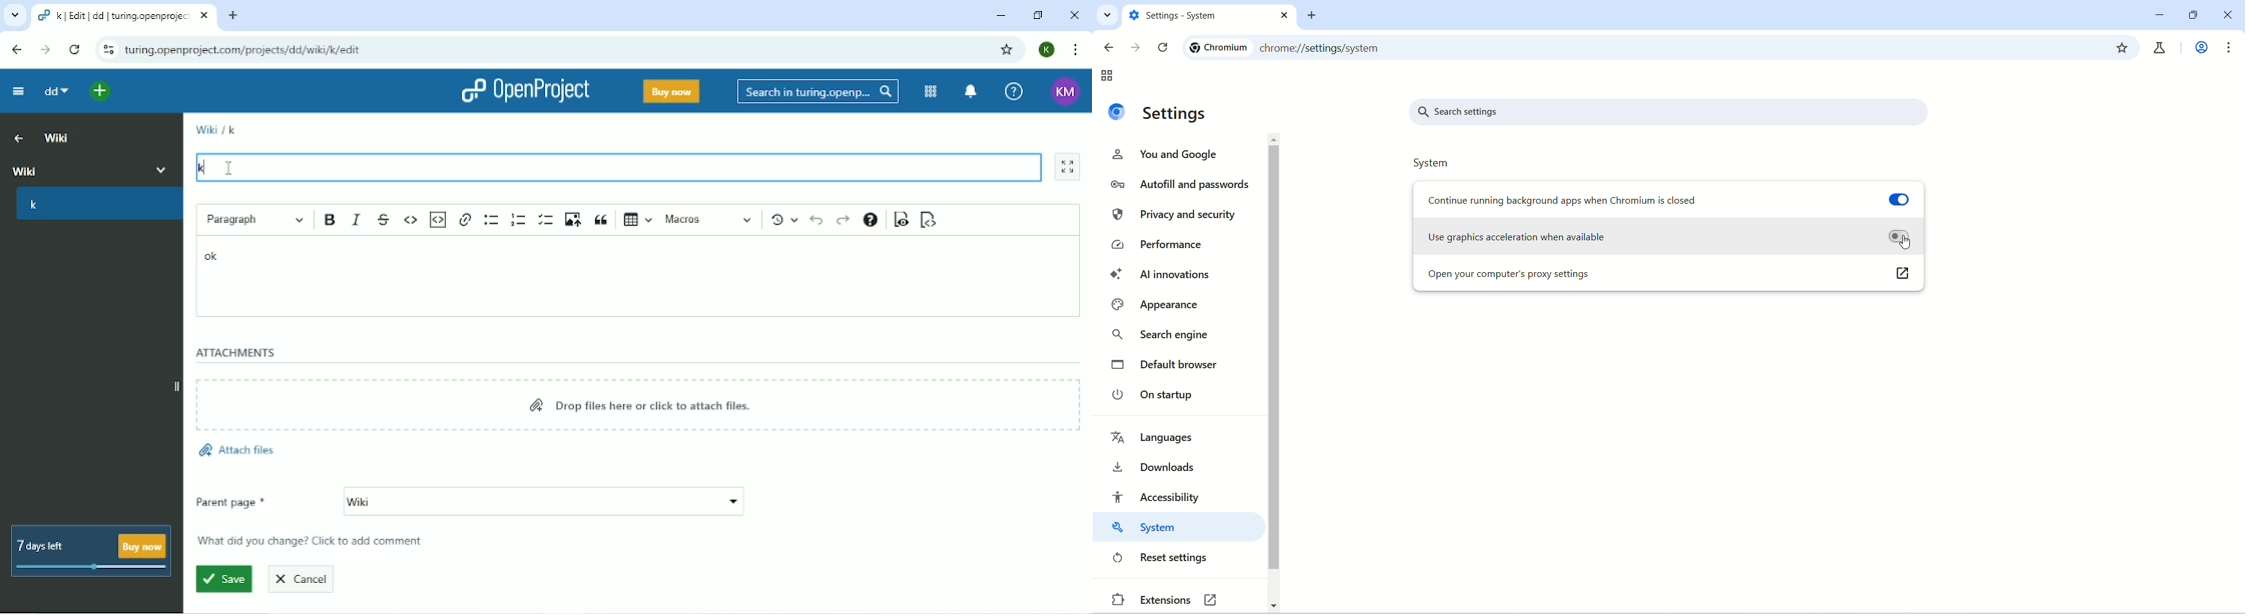 The image size is (2268, 616). I want to click on close, so click(2229, 16).